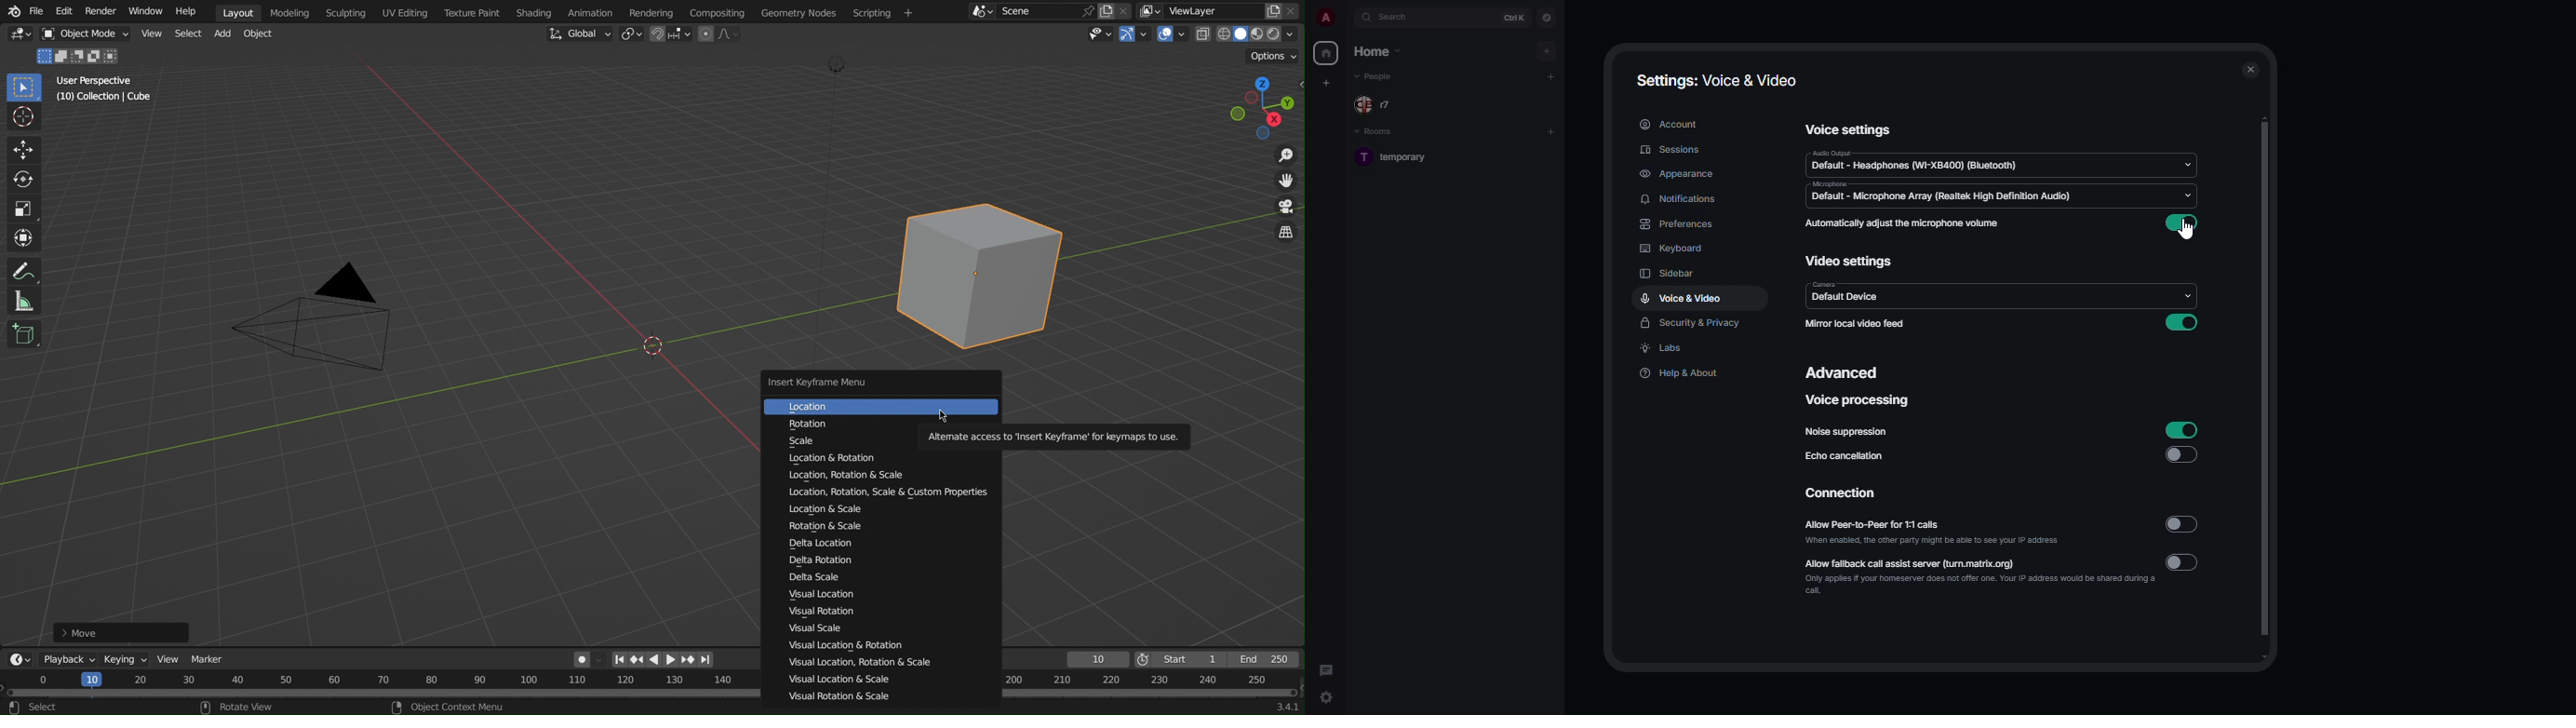  I want to click on create new space, so click(1327, 82).